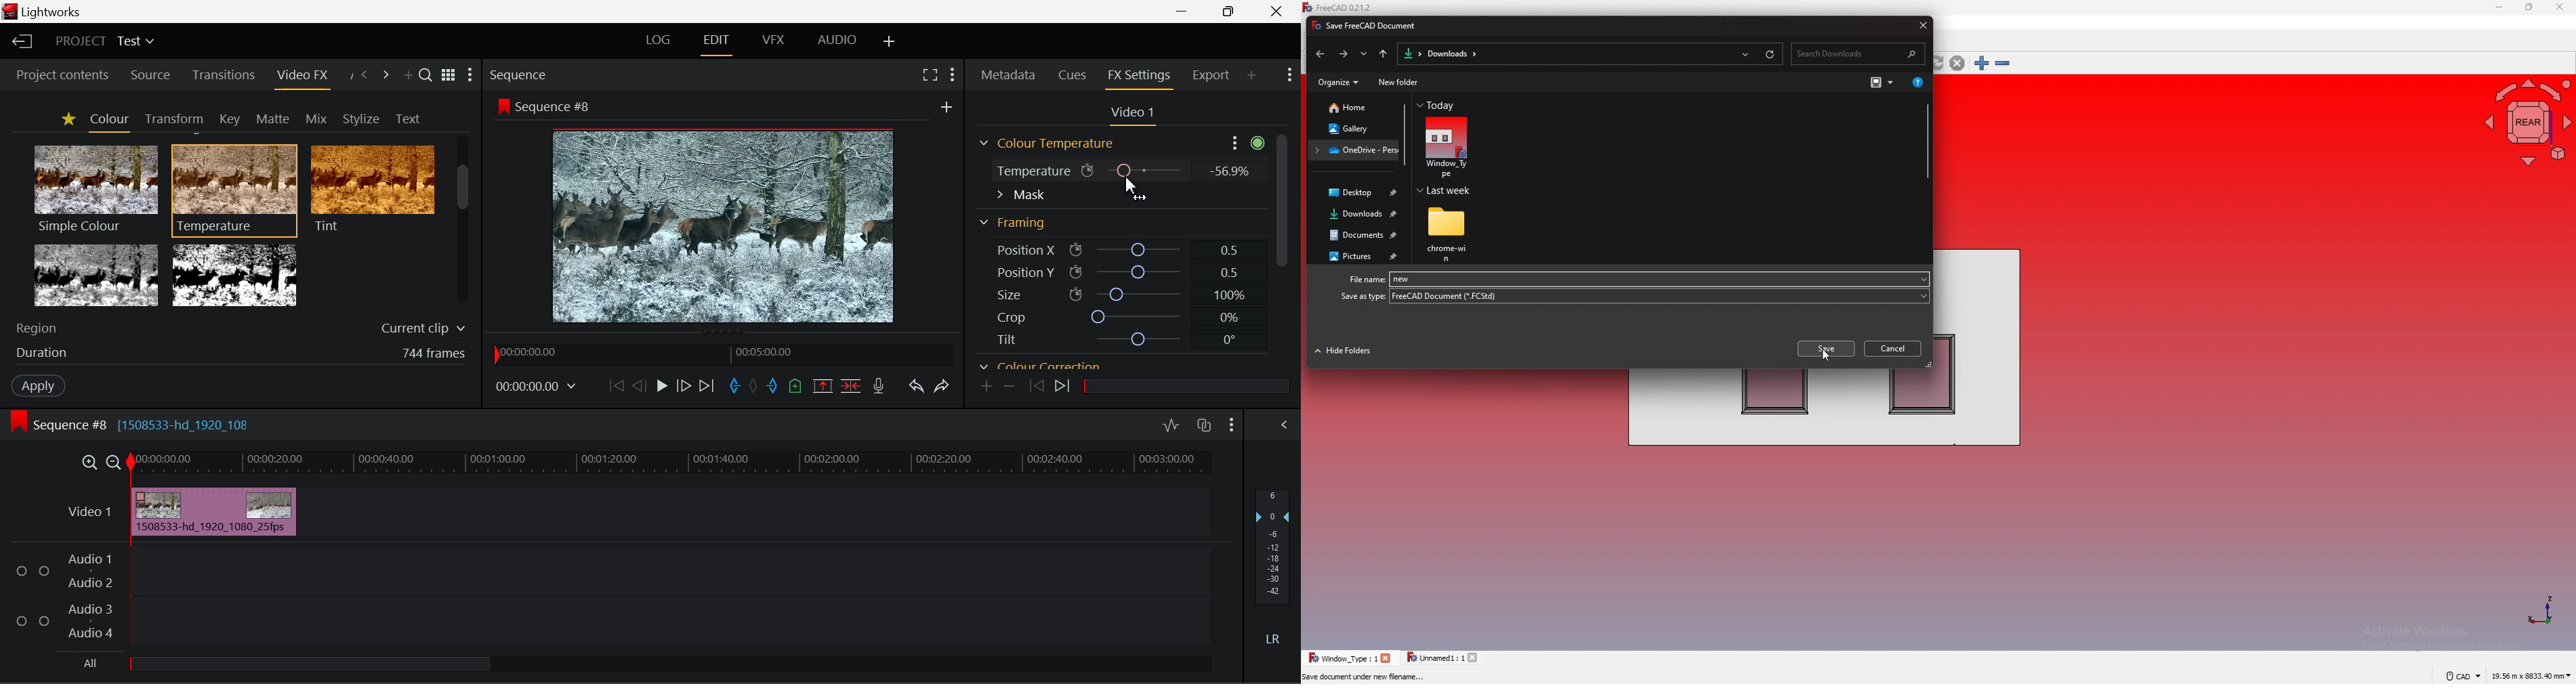 The height and width of the screenshot is (700, 2576). Describe the element at coordinates (1340, 8) in the screenshot. I see `FreeCAD 0.21.2` at that location.